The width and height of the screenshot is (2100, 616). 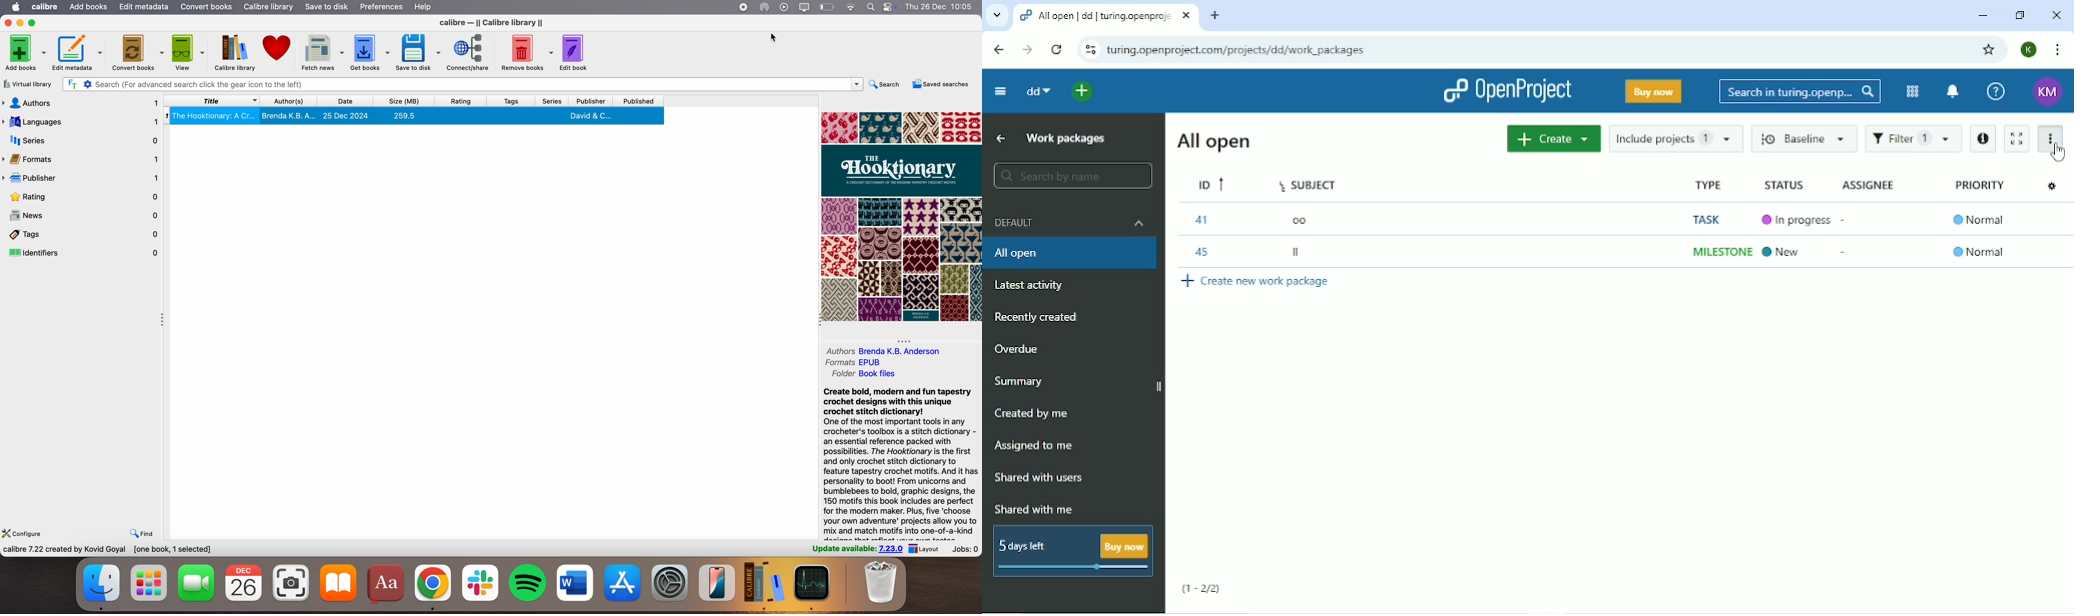 What do you see at coordinates (1082, 90) in the screenshot?
I see `open quick add menu` at bounding box center [1082, 90].